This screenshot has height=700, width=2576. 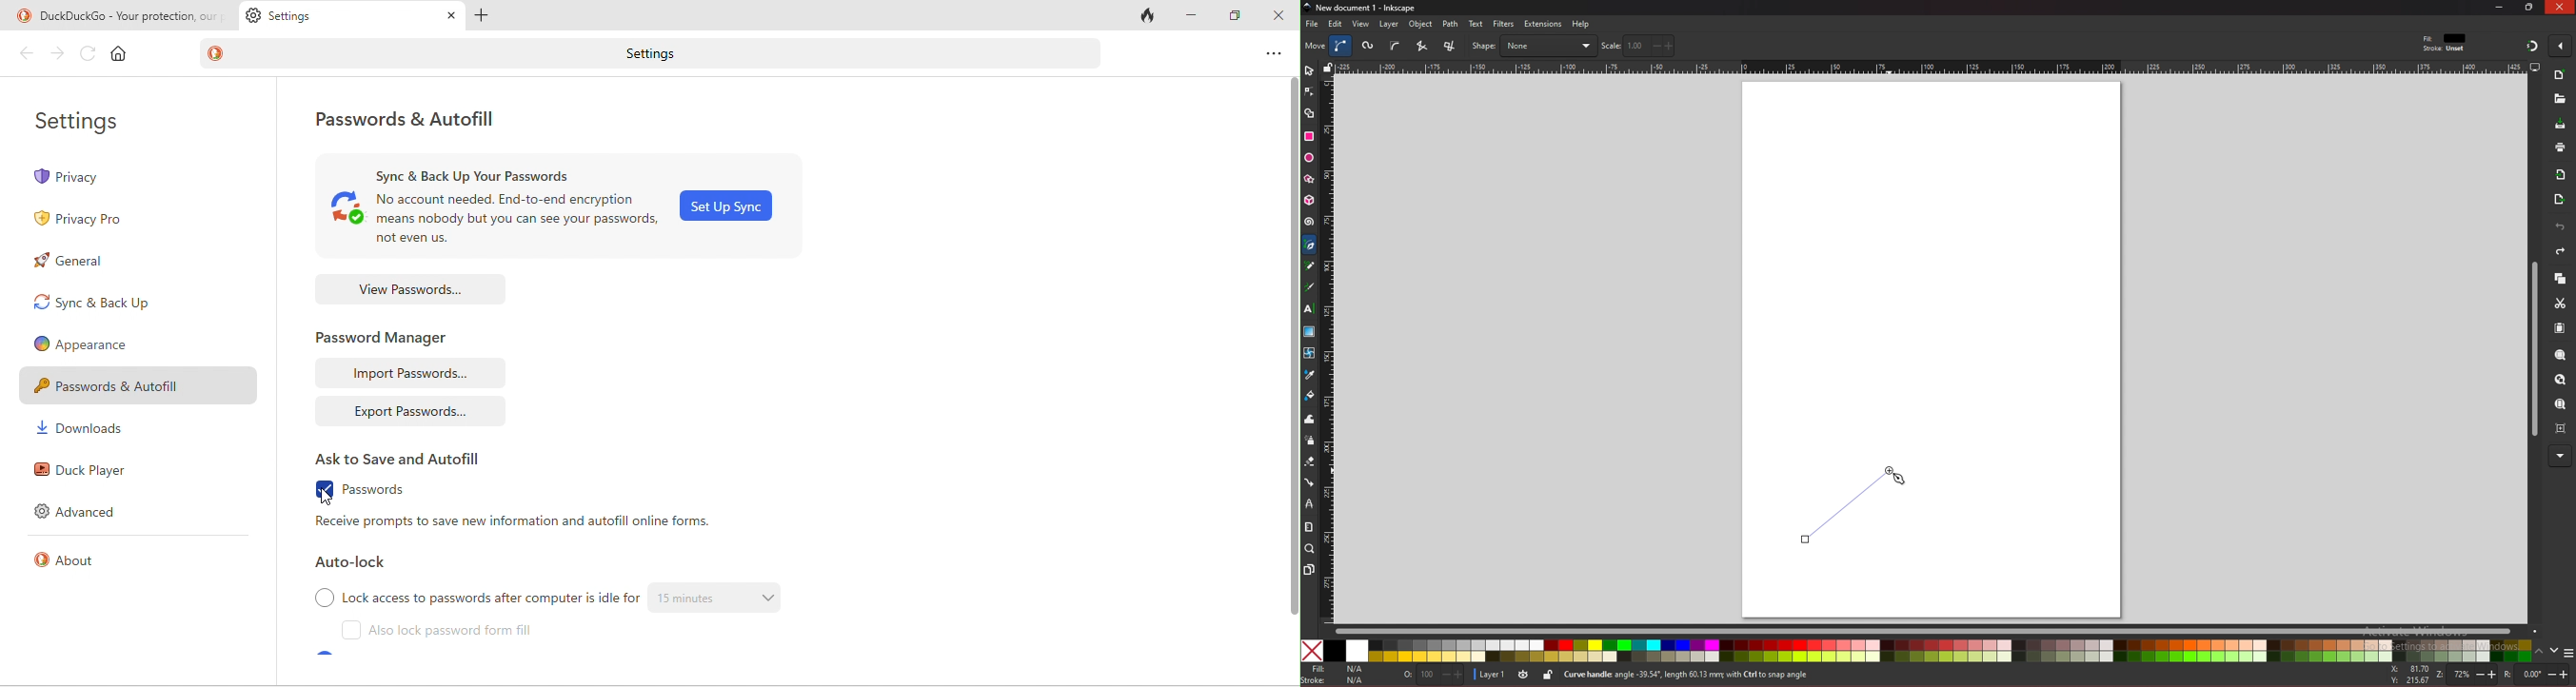 I want to click on help, so click(x=1582, y=24).